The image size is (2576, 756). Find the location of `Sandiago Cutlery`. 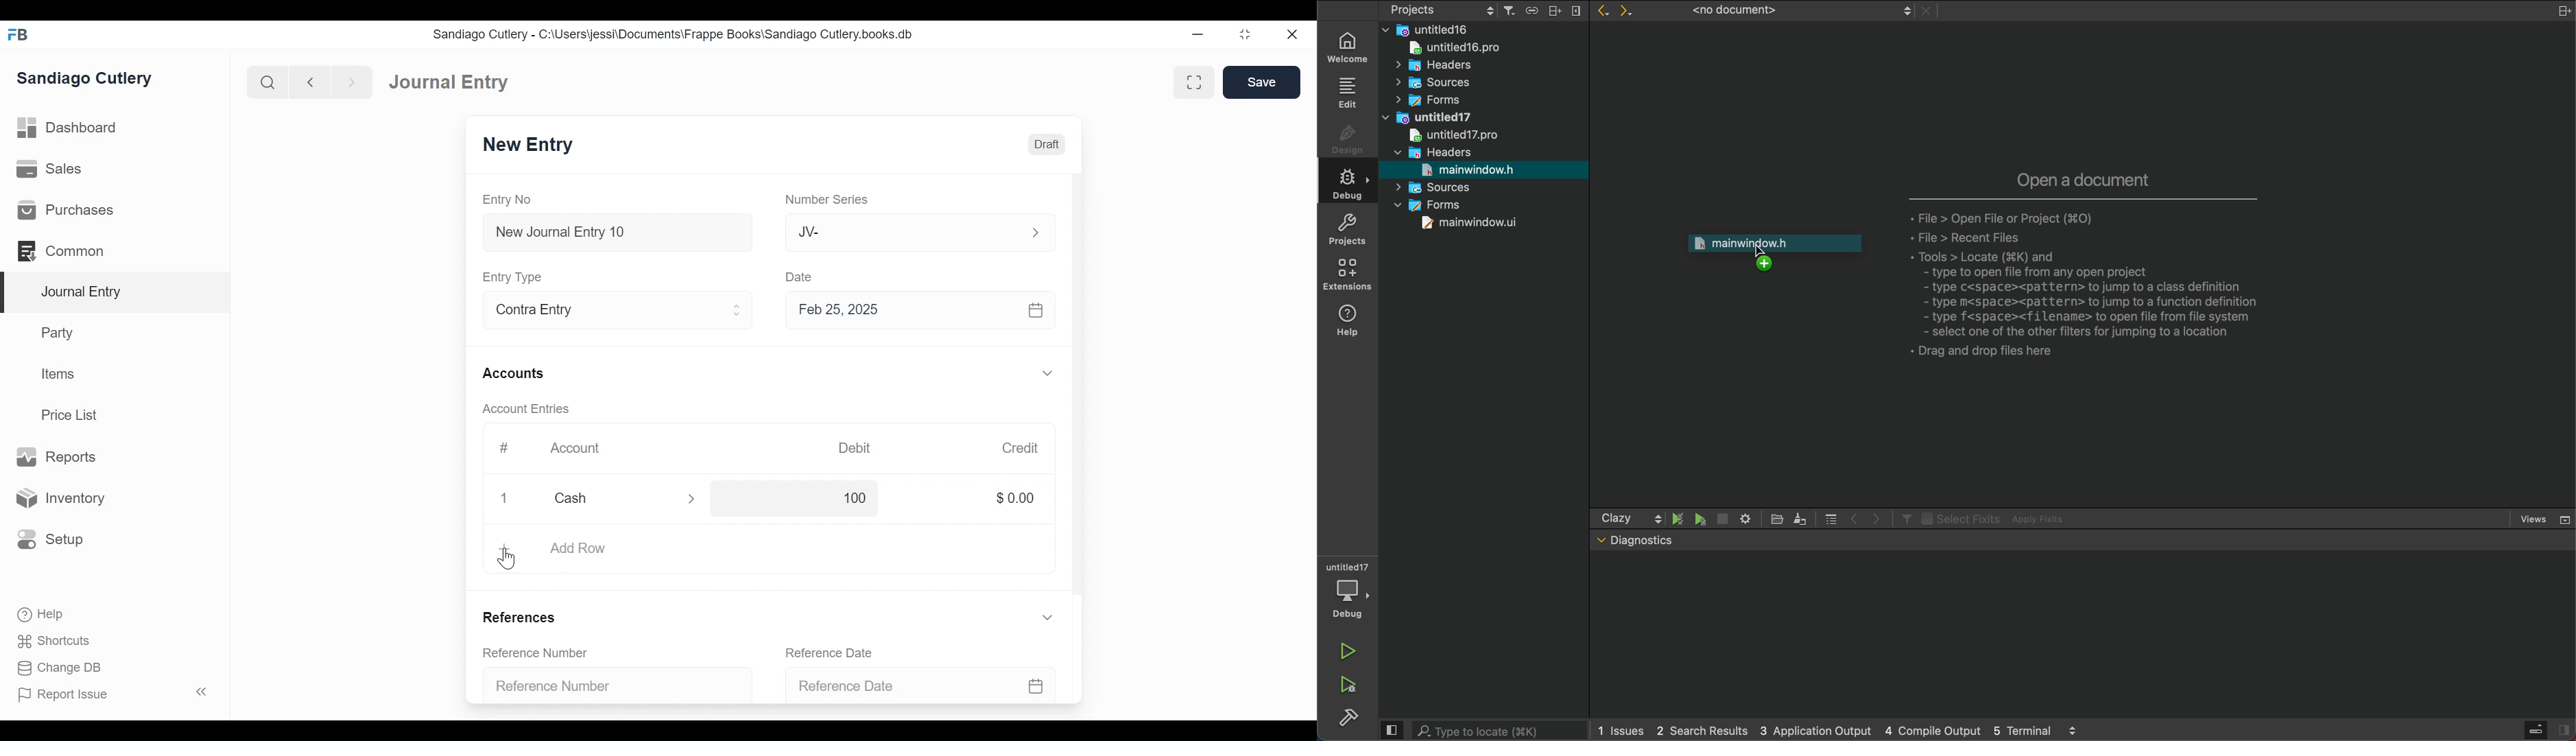

Sandiago Cutlery is located at coordinates (85, 79).